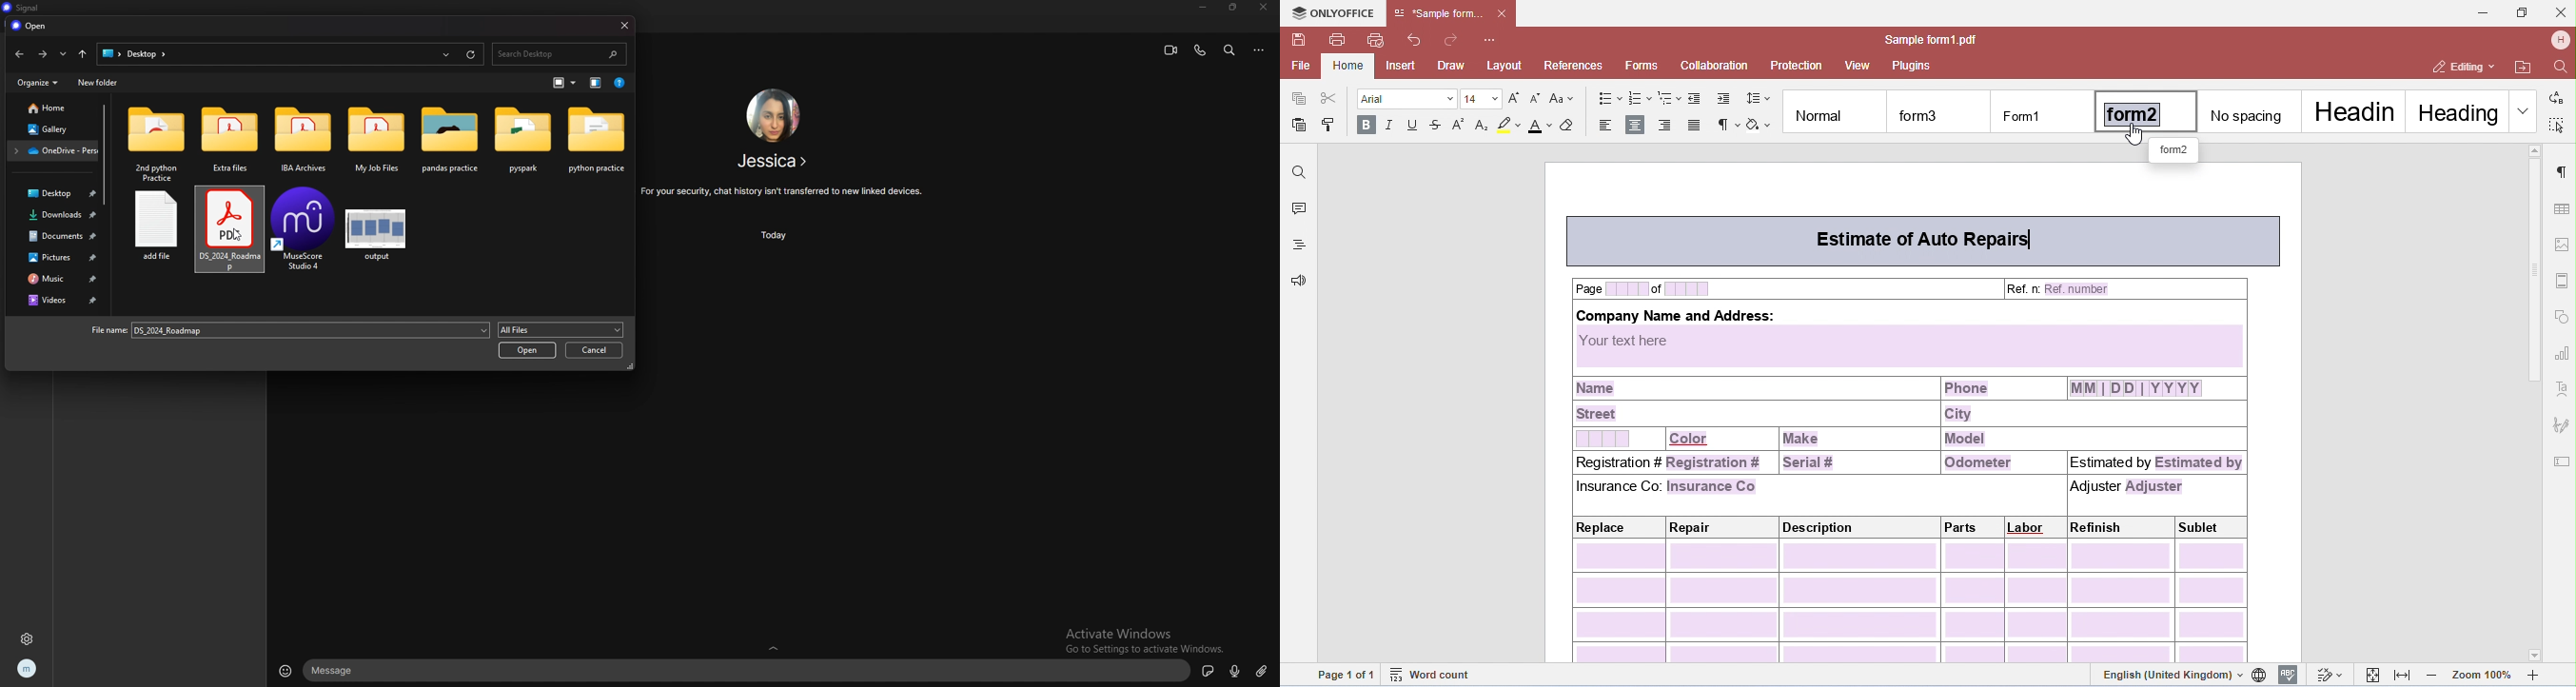  Describe the element at coordinates (64, 54) in the screenshot. I see `recent` at that location.